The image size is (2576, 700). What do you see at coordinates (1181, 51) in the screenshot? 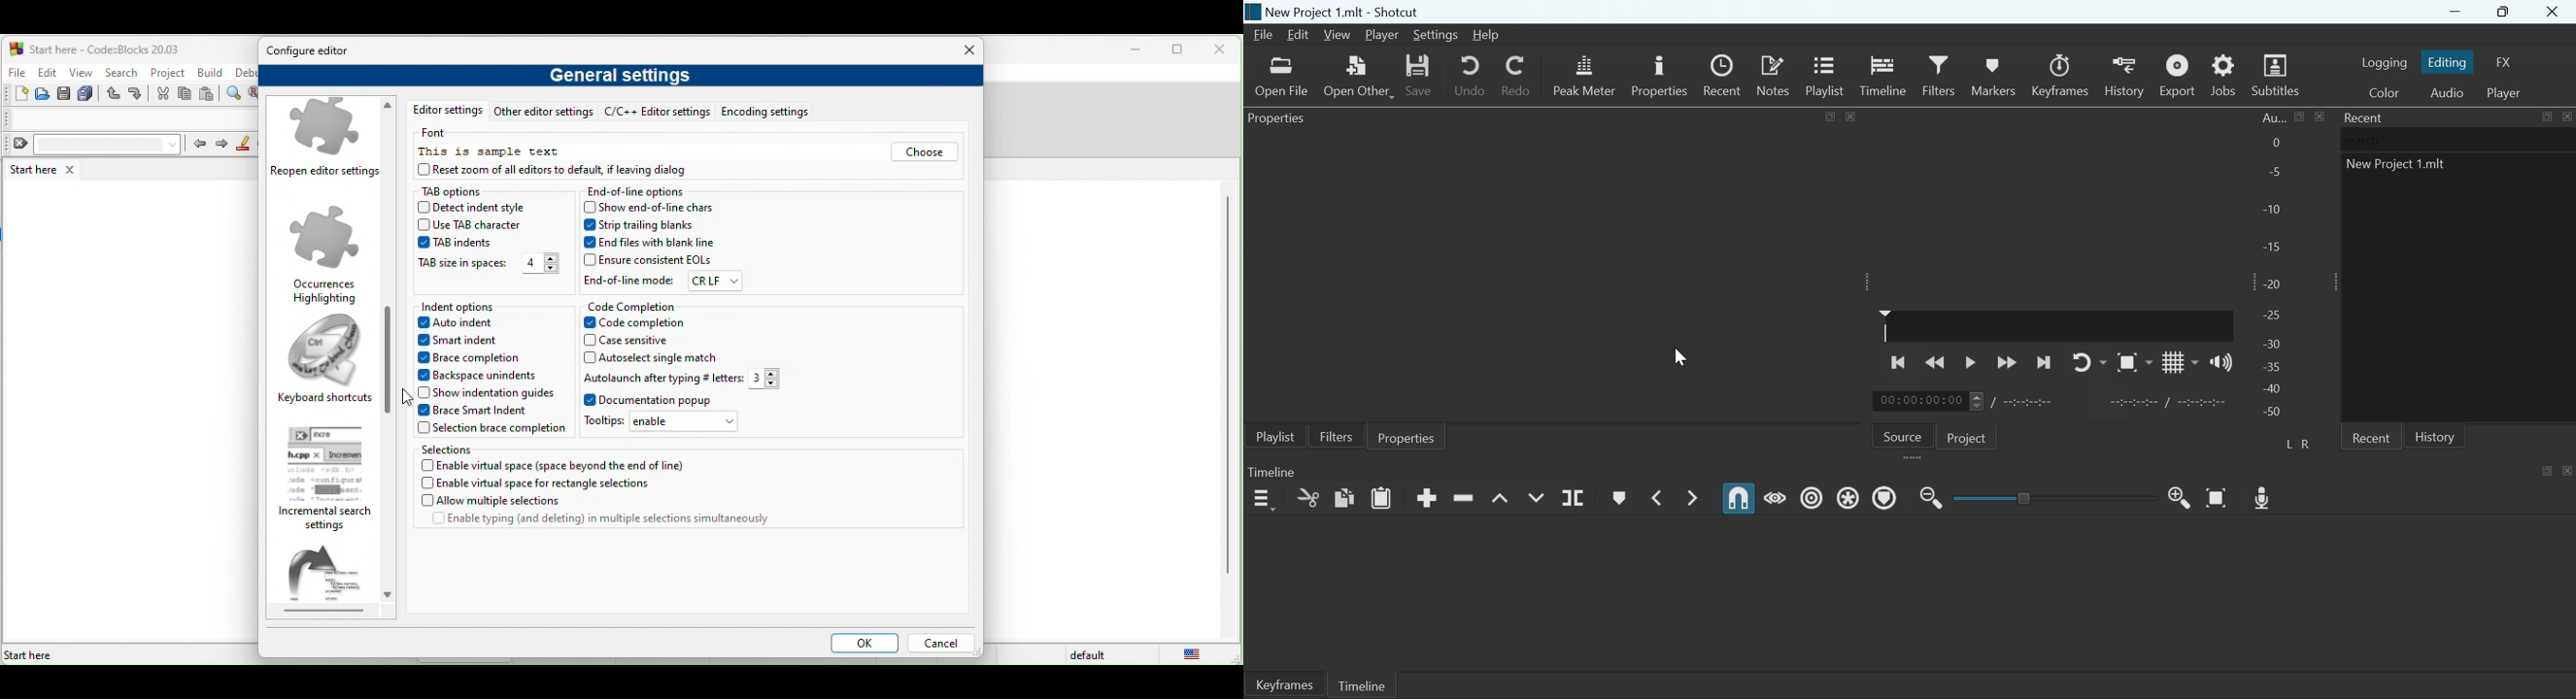
I see `maximize` at bounding box center [1181, 51].